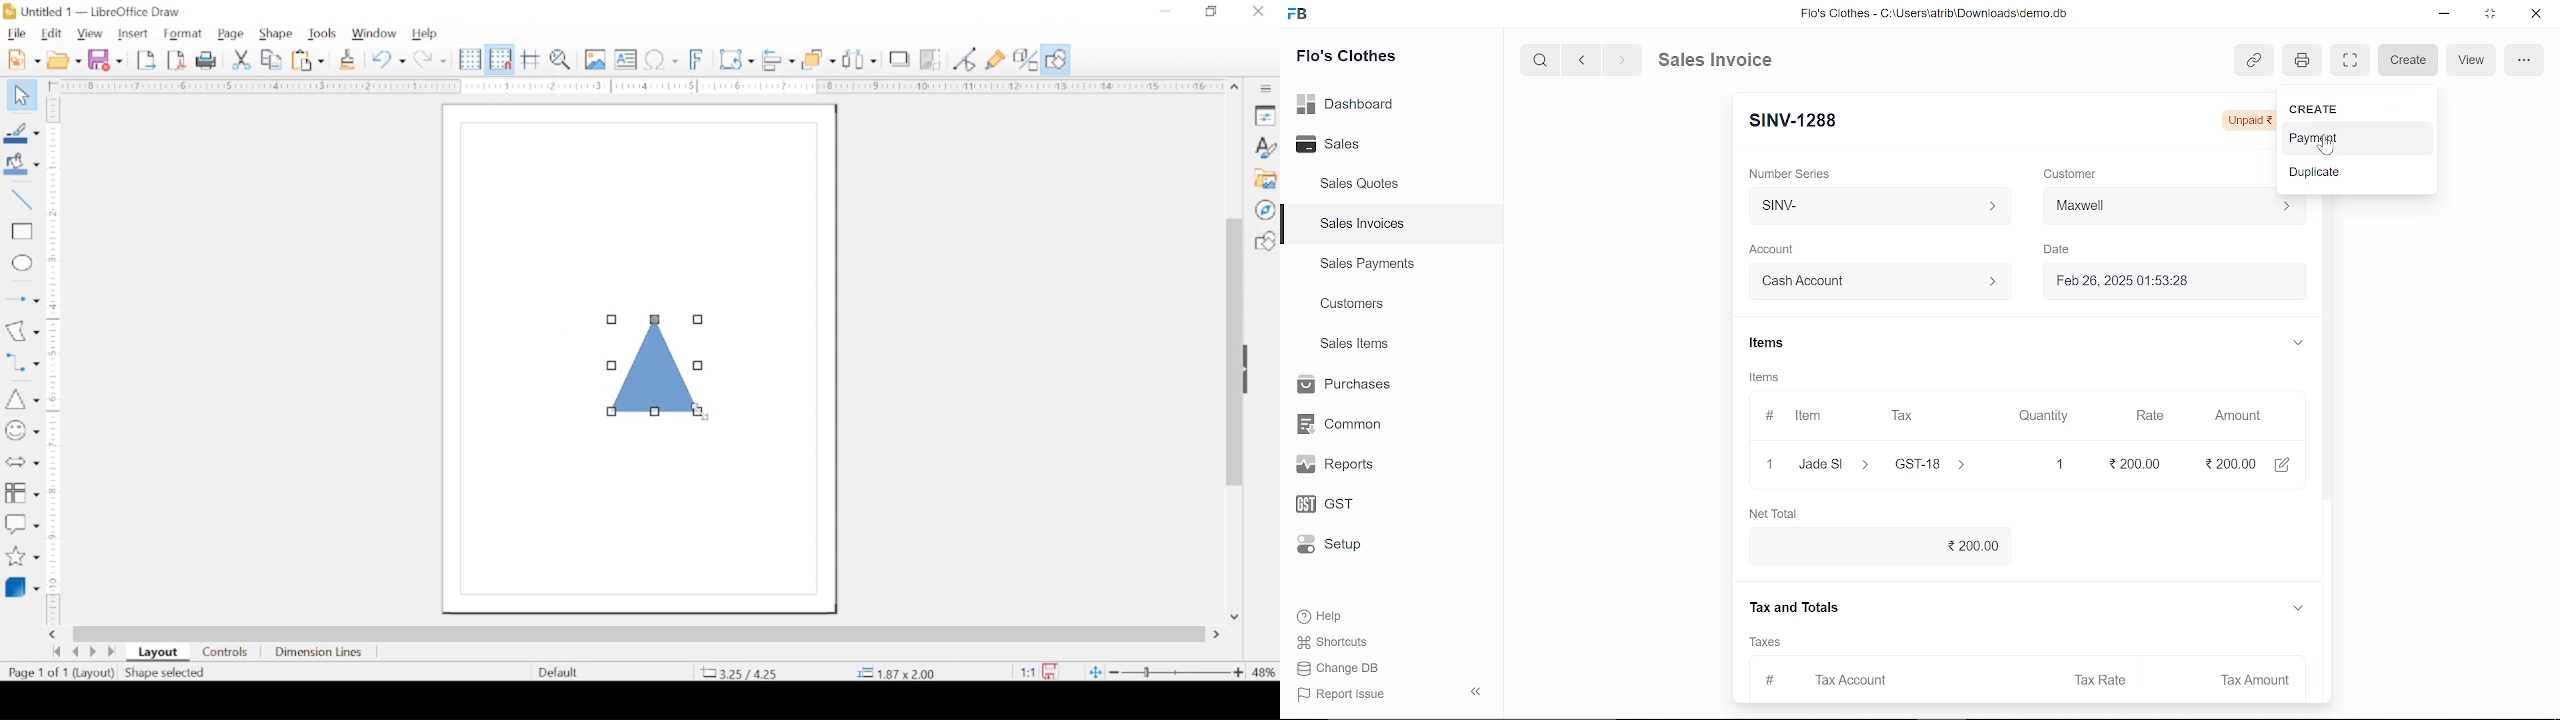  What do you see at coordinates (1835, 464) in the screenshot?
I see `Jade slippers` at bounding box center [1835, 464].